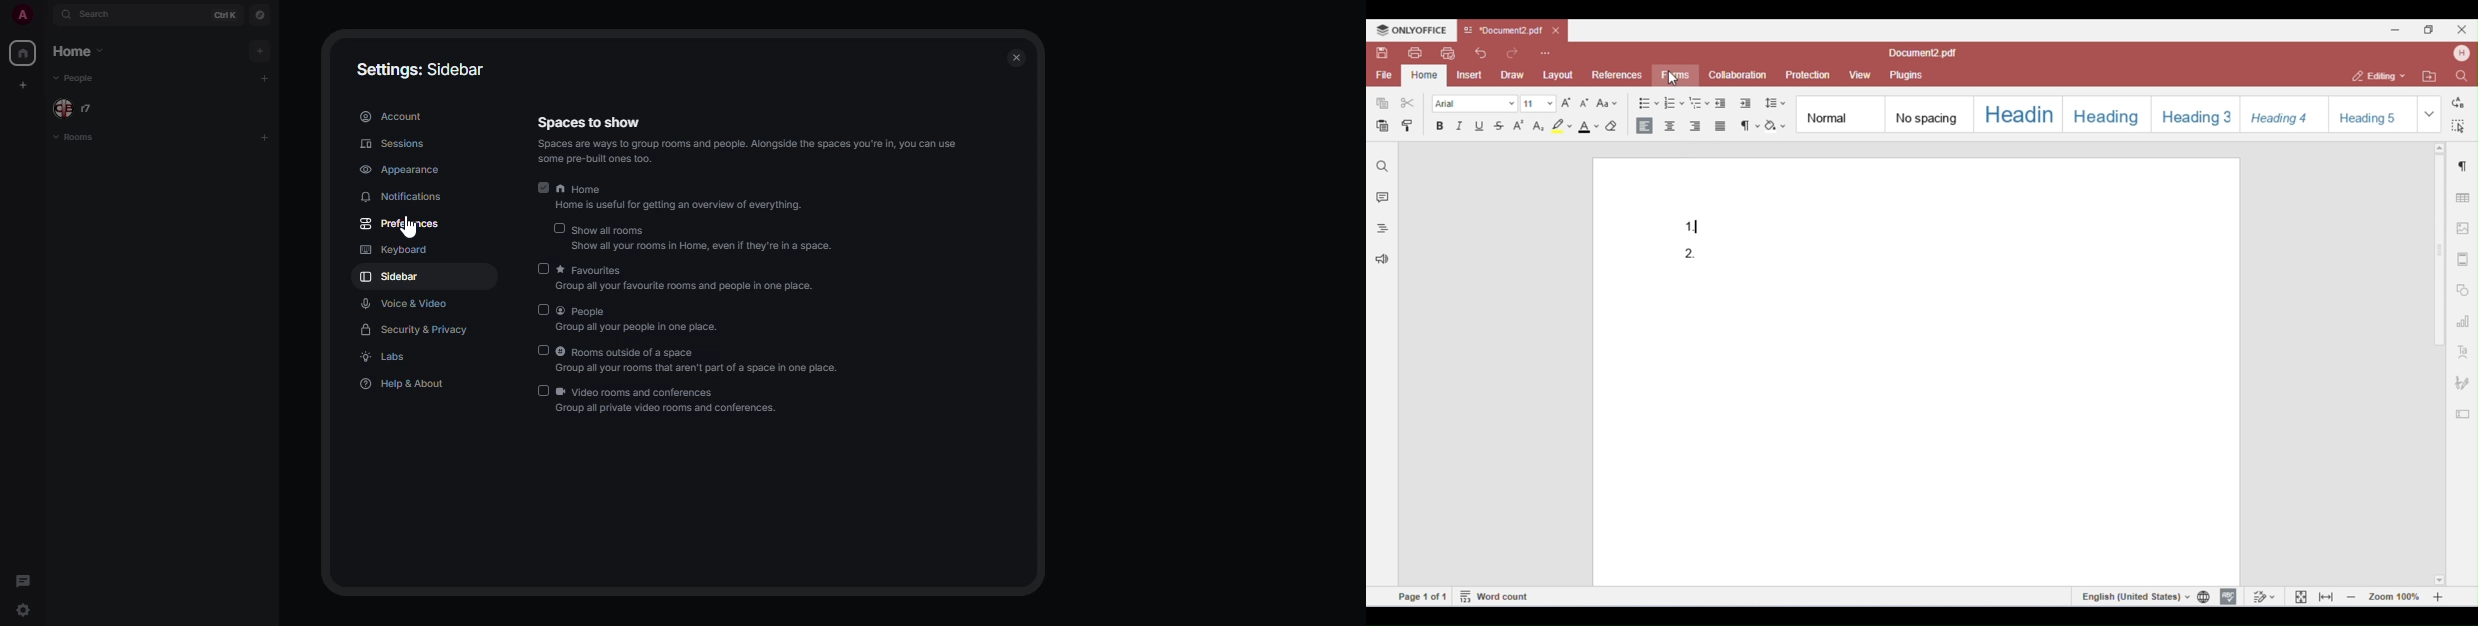 This screenshot has height=644, width=2492. Describe the element at coordinates (741, 140) in the screenshot. I see `‘Spaces to show
‘Spaces are ways 1o group rooms and peop.
nr Alongside the spaces you're n, you can use:` at that location.